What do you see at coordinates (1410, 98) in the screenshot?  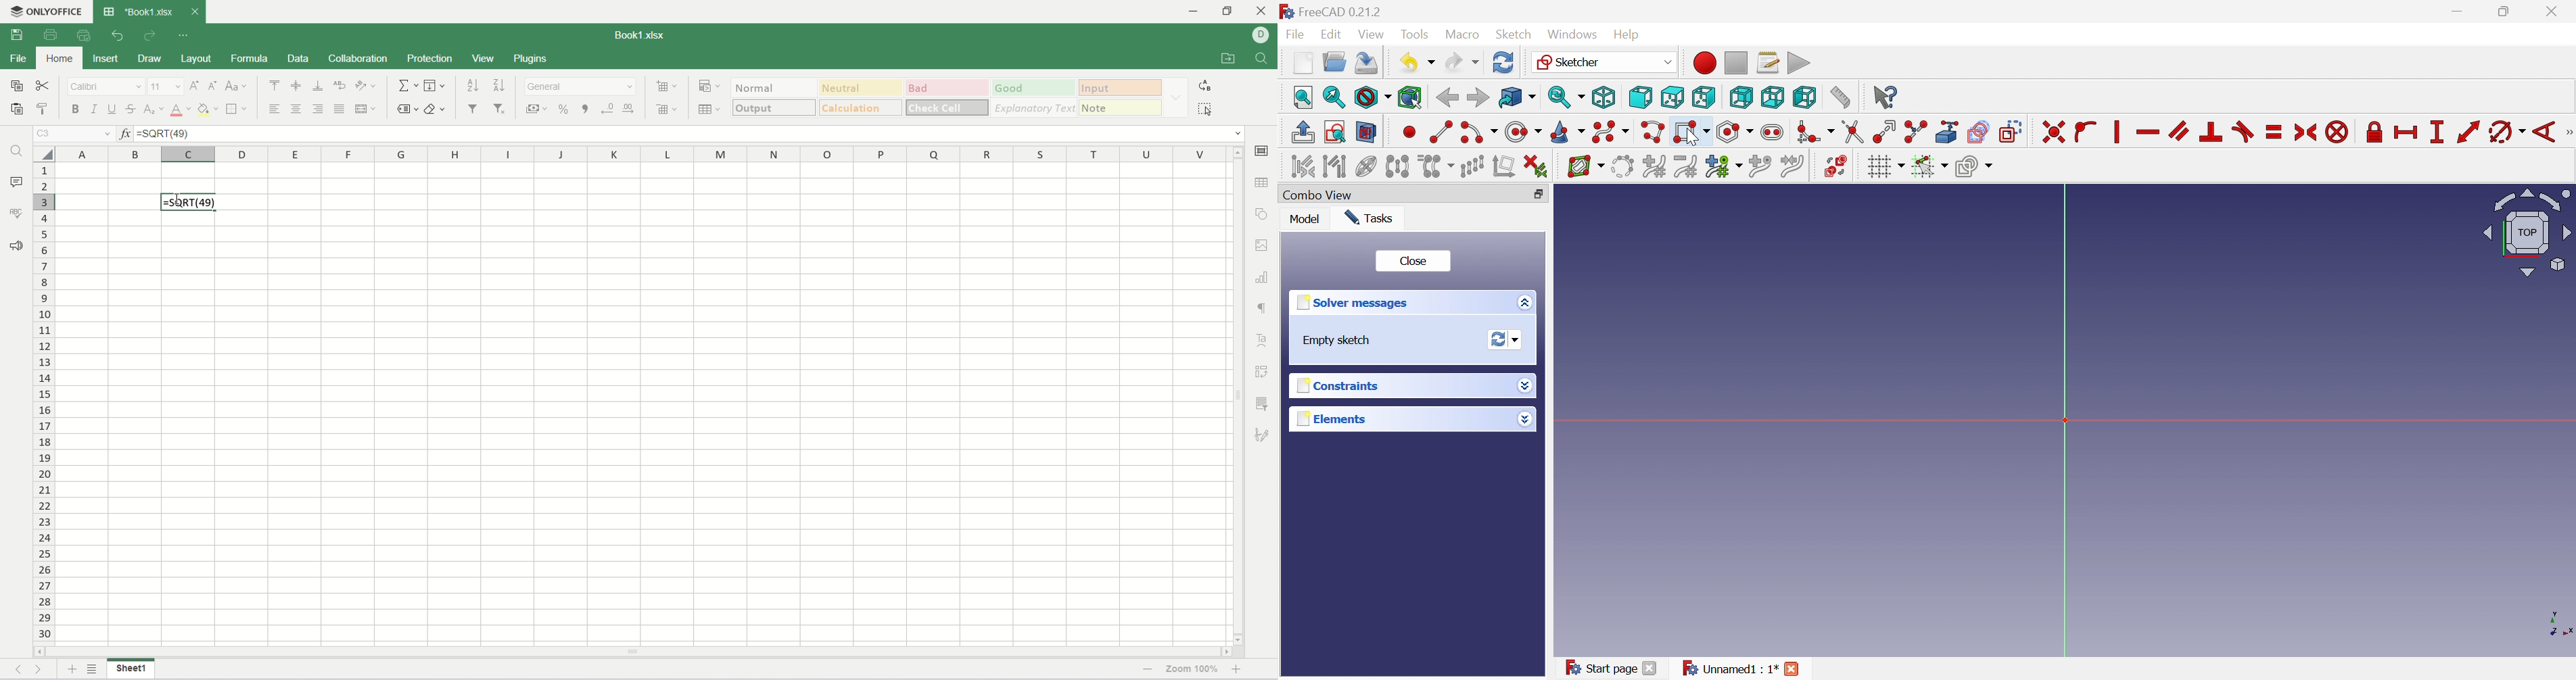 I see `Bounding box` at bounding box center [1410, 98].